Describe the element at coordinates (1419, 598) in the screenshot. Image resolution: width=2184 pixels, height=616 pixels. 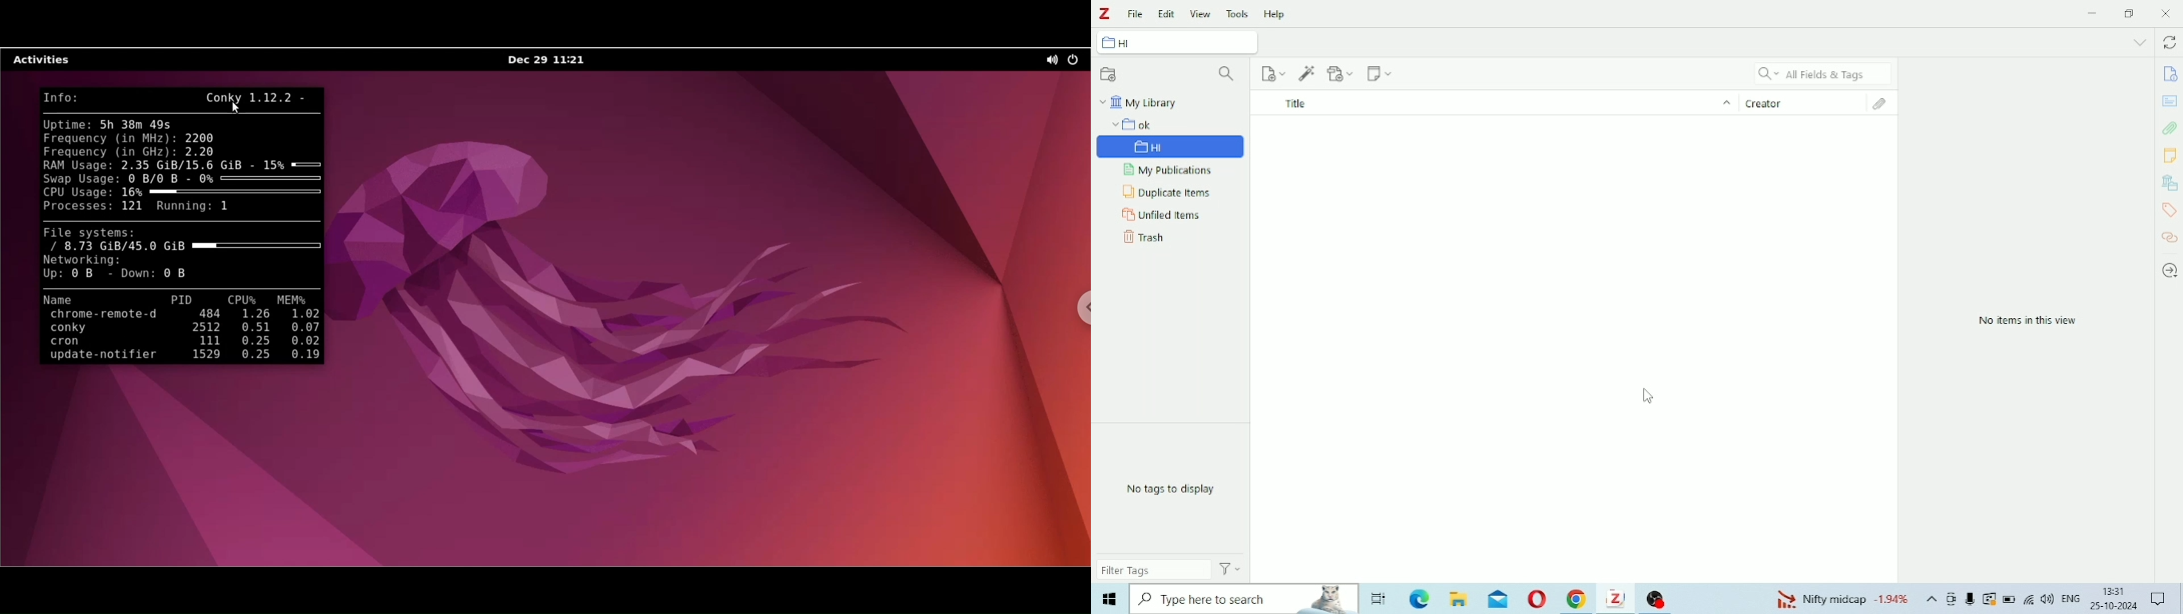
I see `Microsoft Edge` at that location.